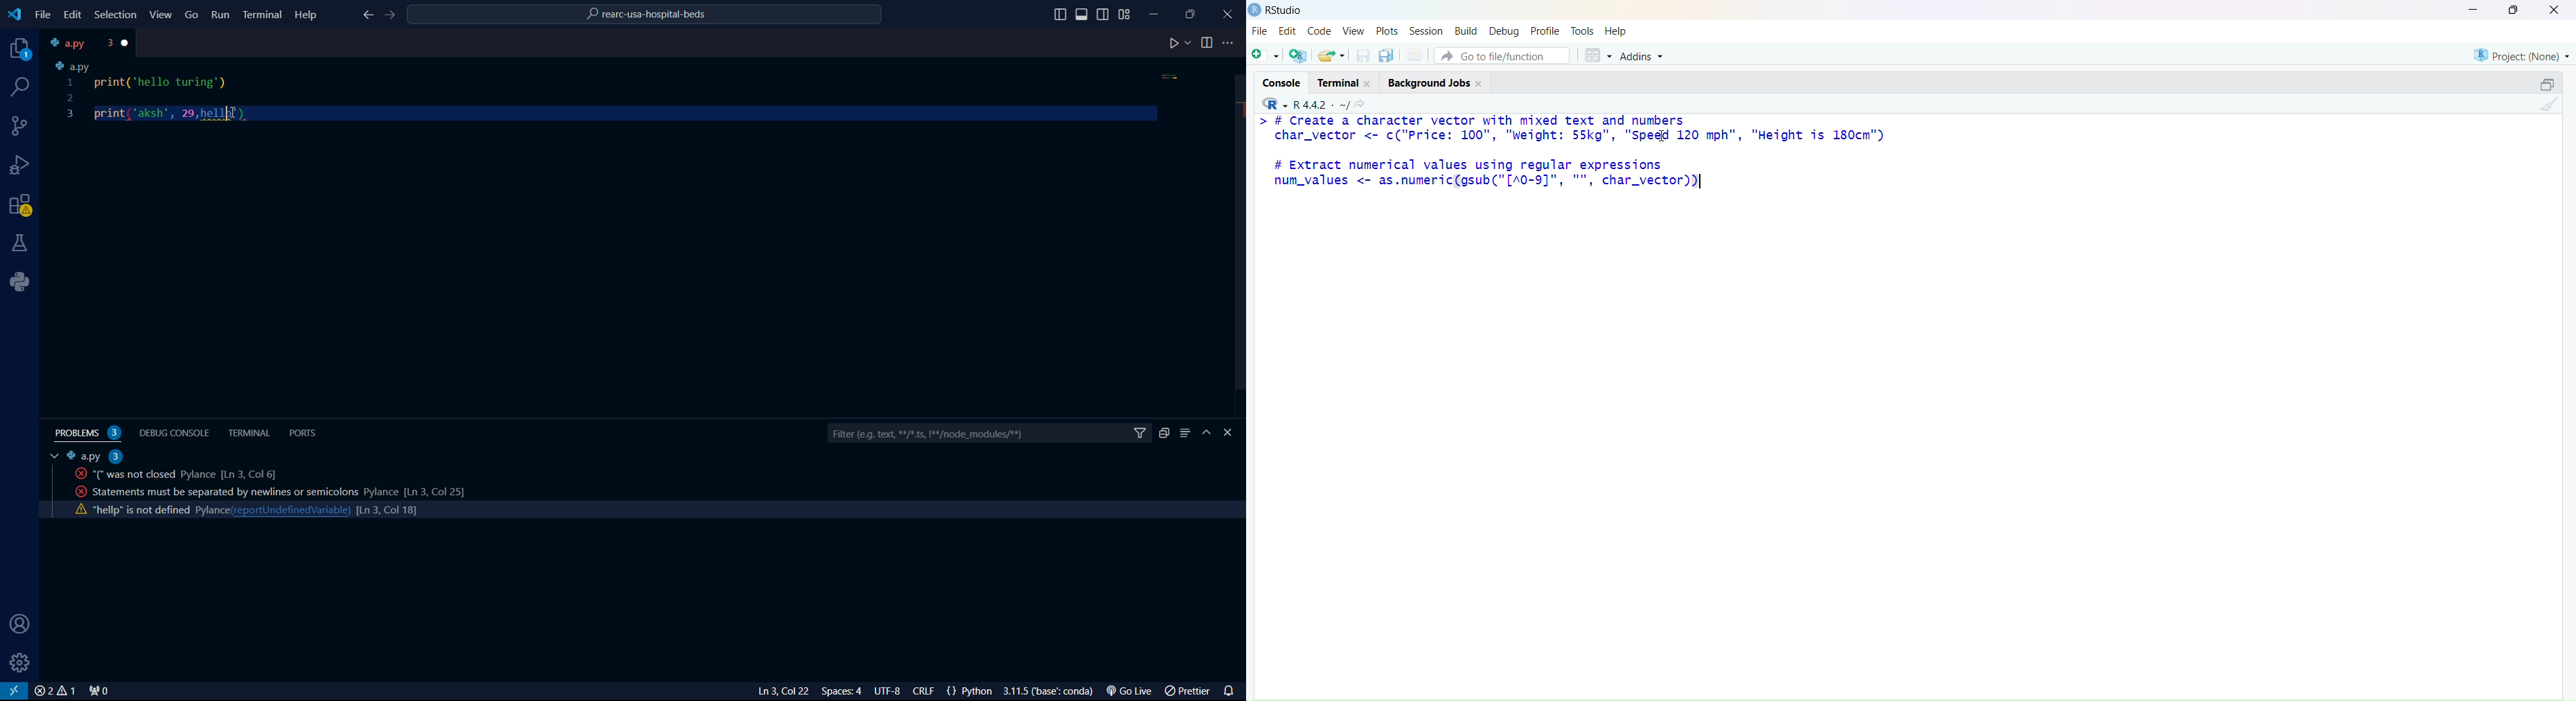  Describe the element at coordinates (292, 510) in the screenshot. I see `reportundefinedvariable` at that location.